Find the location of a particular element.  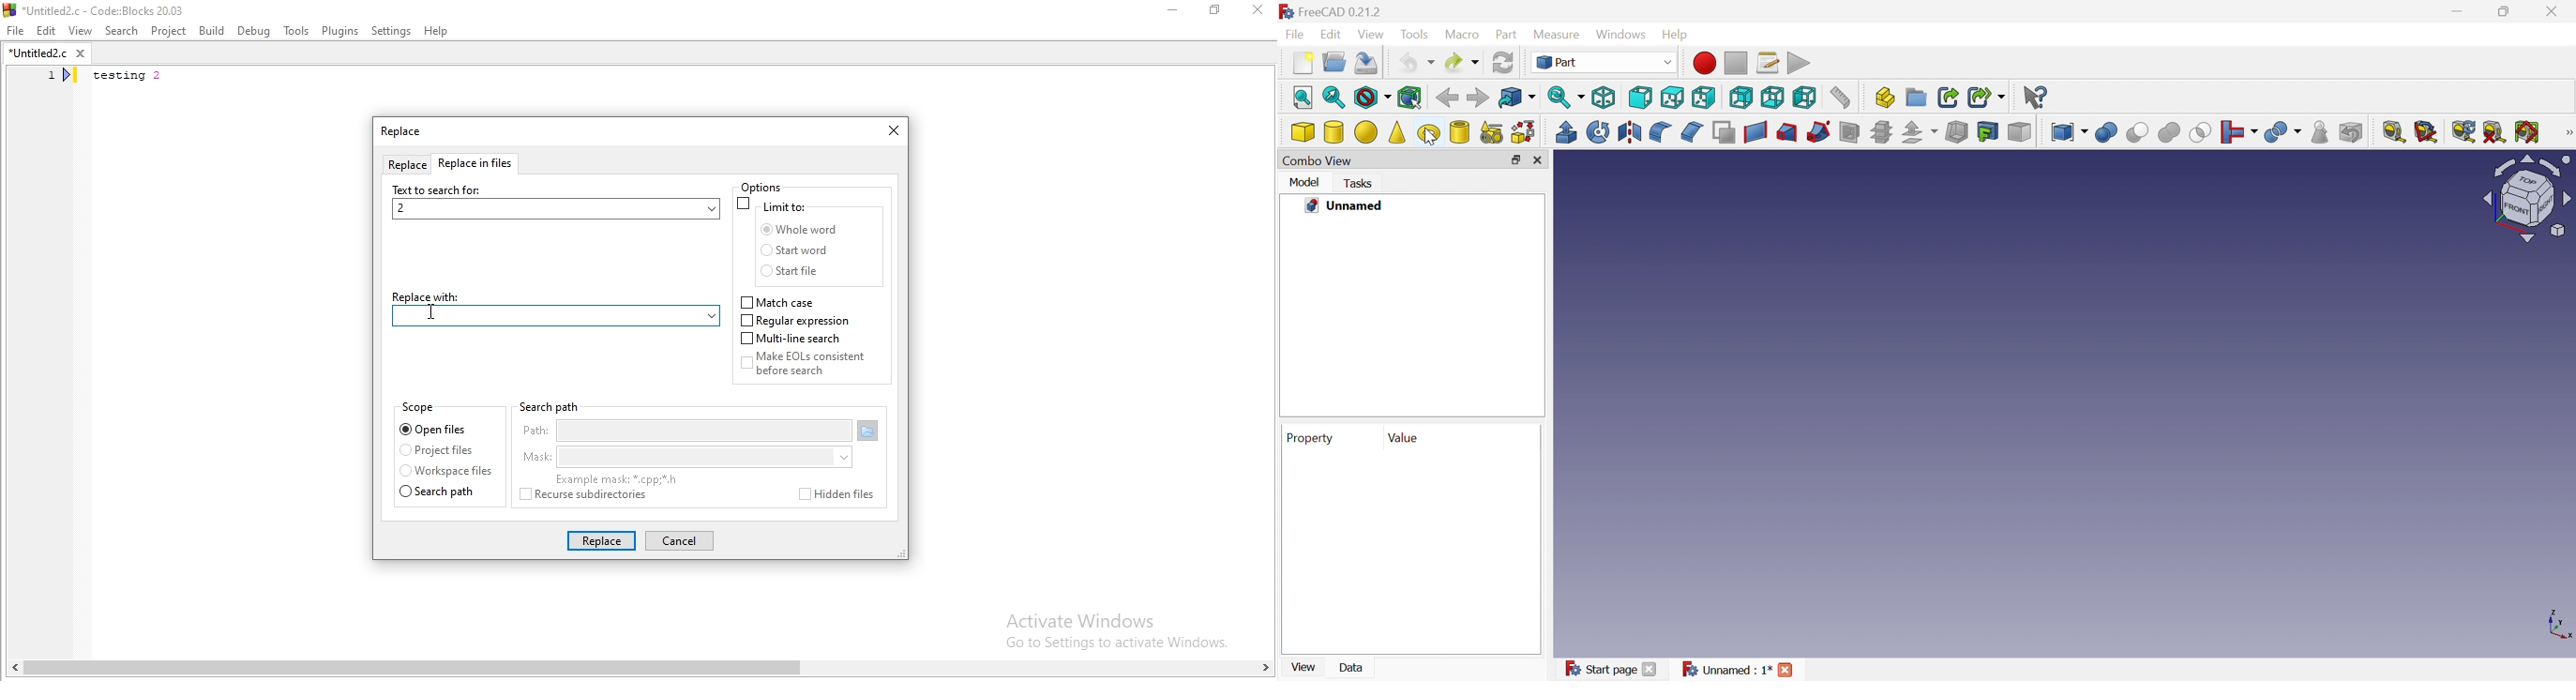

Measure distance is located at coordinates (1844, 97).